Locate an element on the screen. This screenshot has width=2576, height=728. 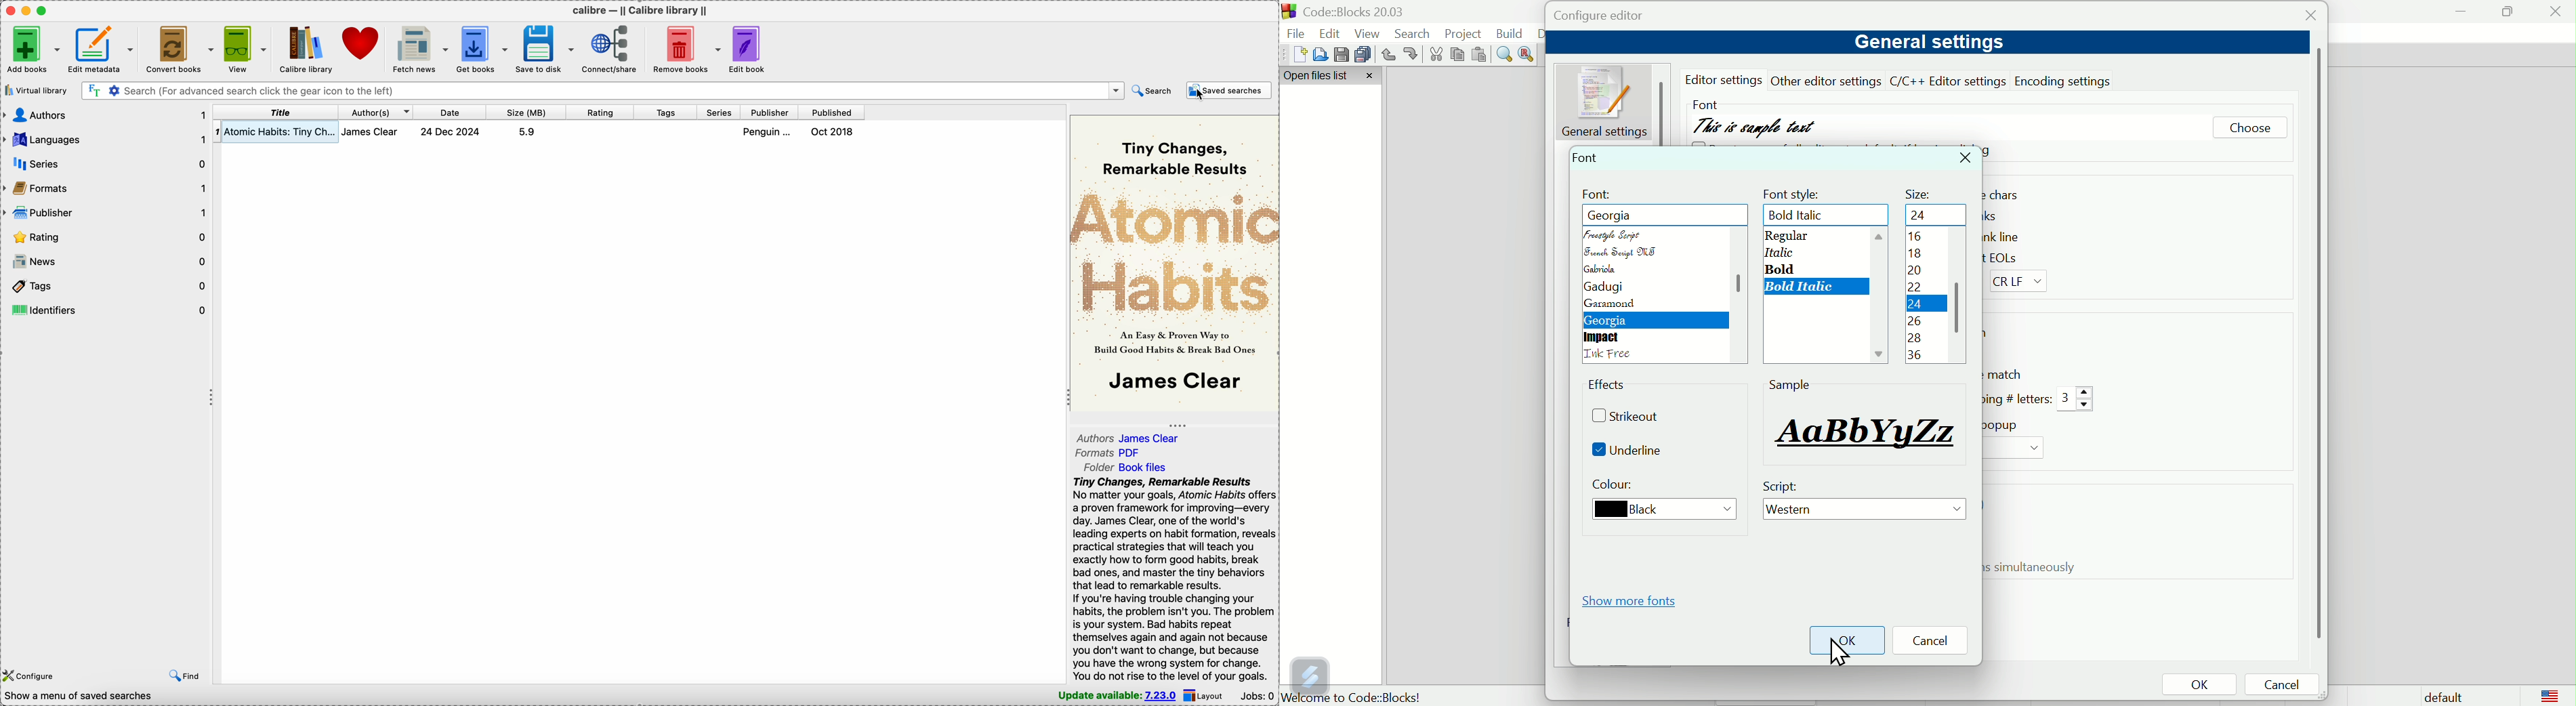
Save multiple is located at coordinates (1363, 54).